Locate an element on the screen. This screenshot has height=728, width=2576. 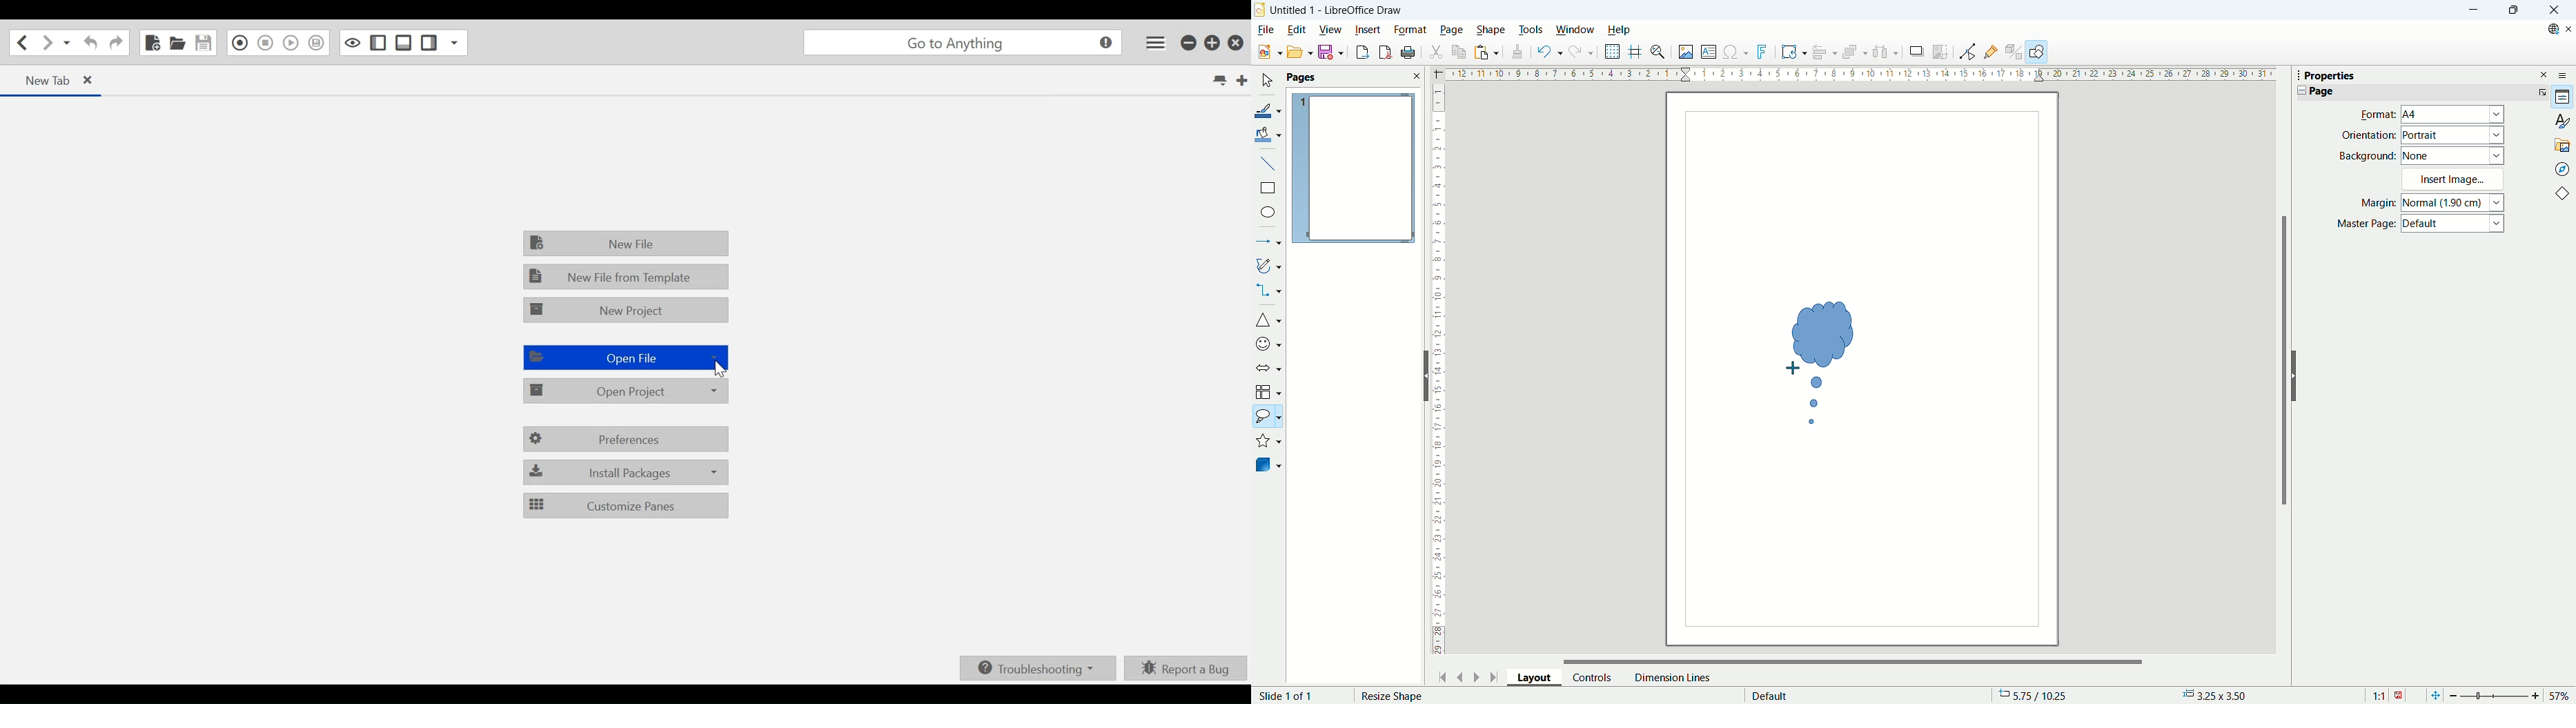
dimension lines is located at coordinates (1671, 677).